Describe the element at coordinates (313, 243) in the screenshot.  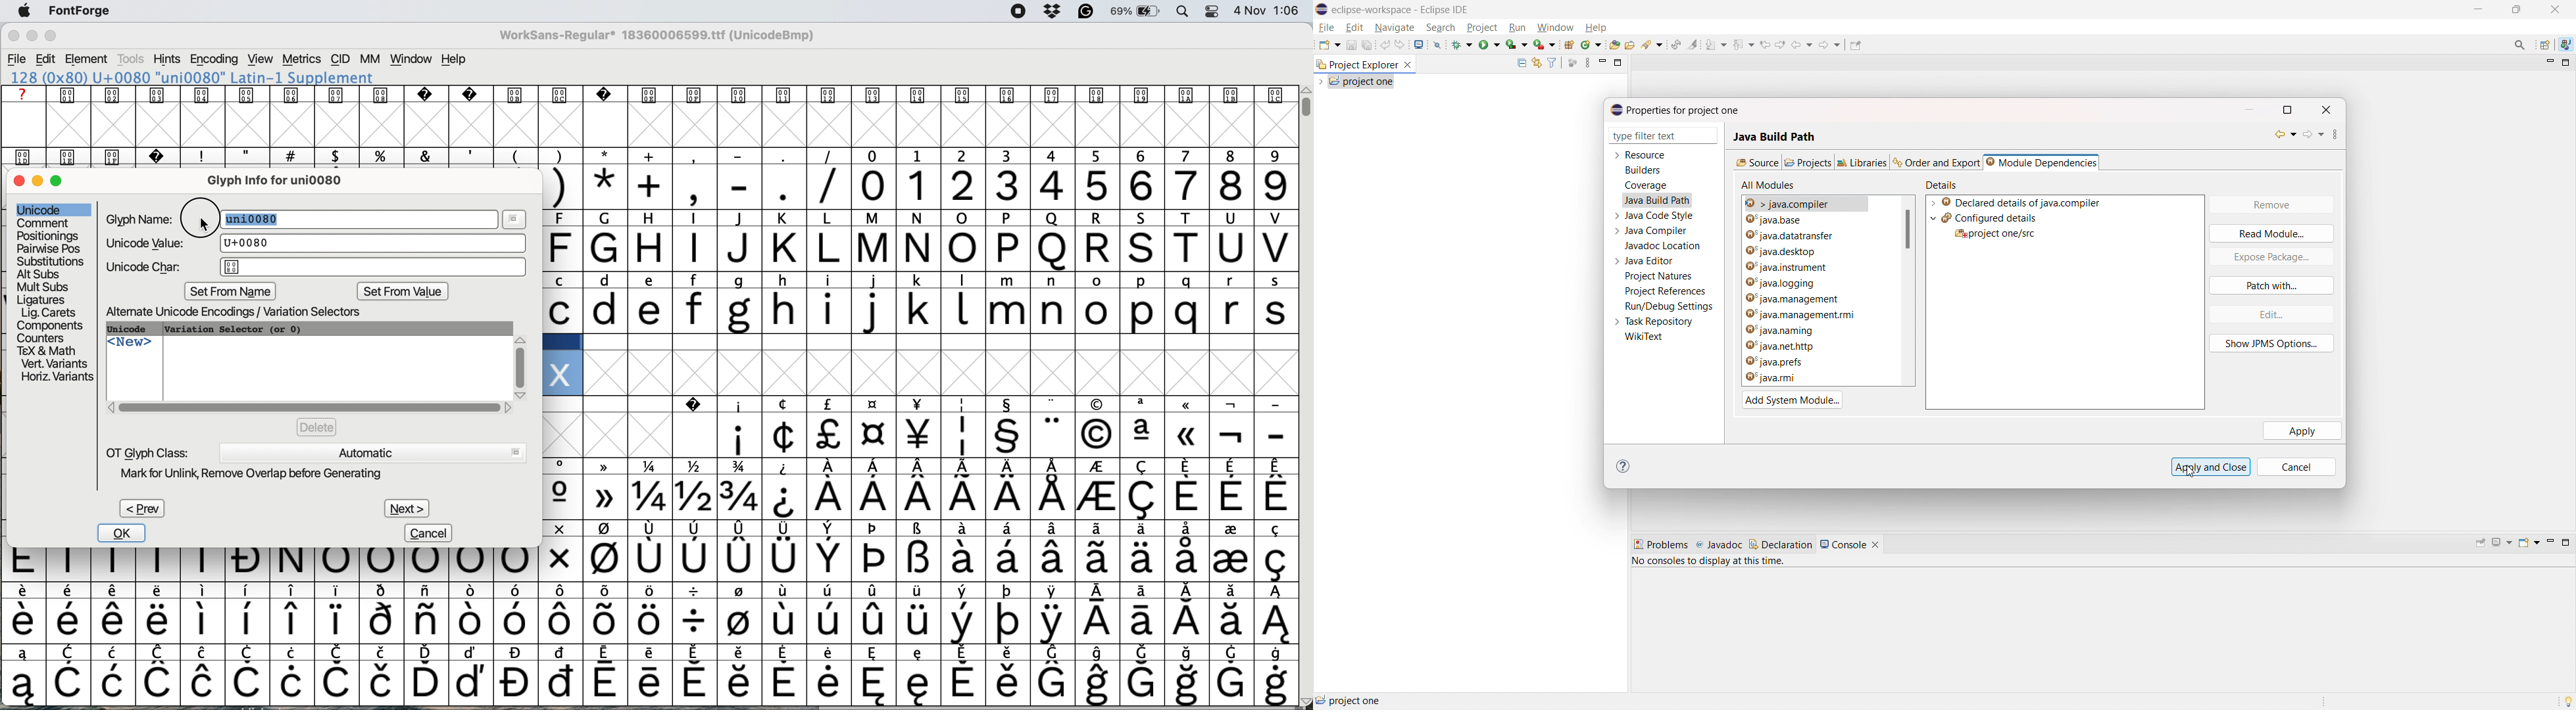
I see `unicode value` at that location.